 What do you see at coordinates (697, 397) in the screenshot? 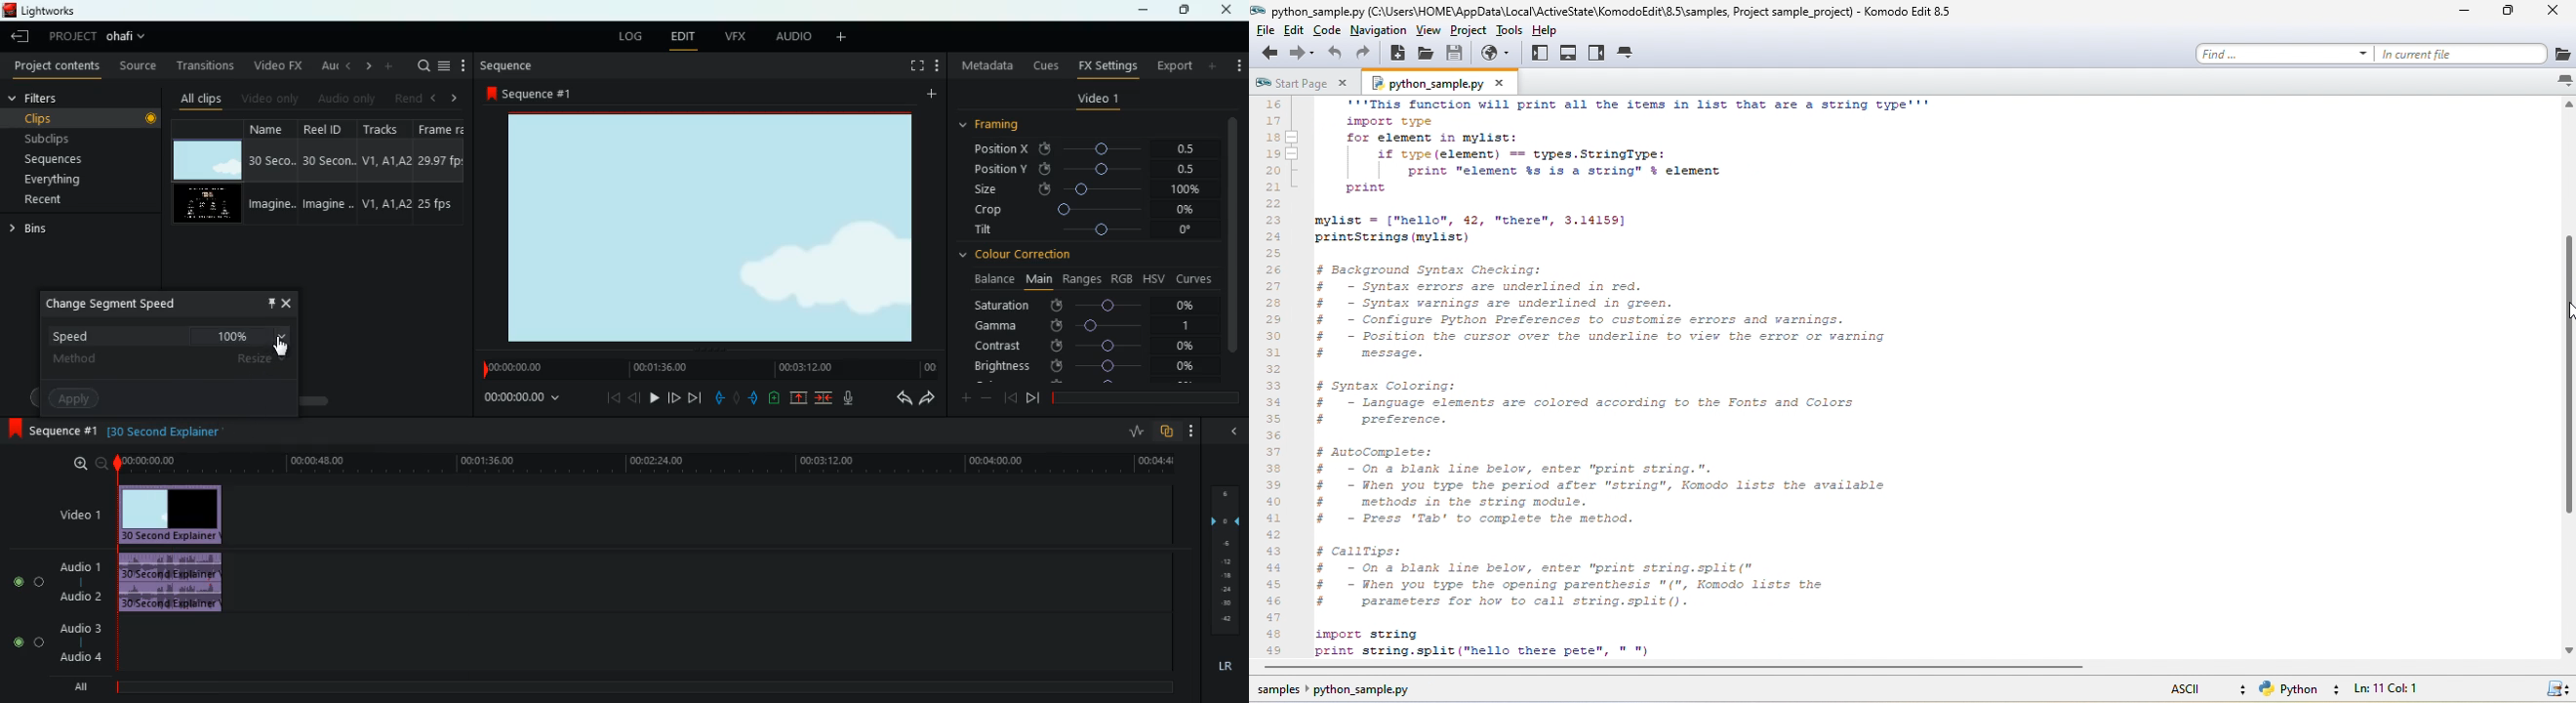
I see `end` at bounding box center [697, 397].